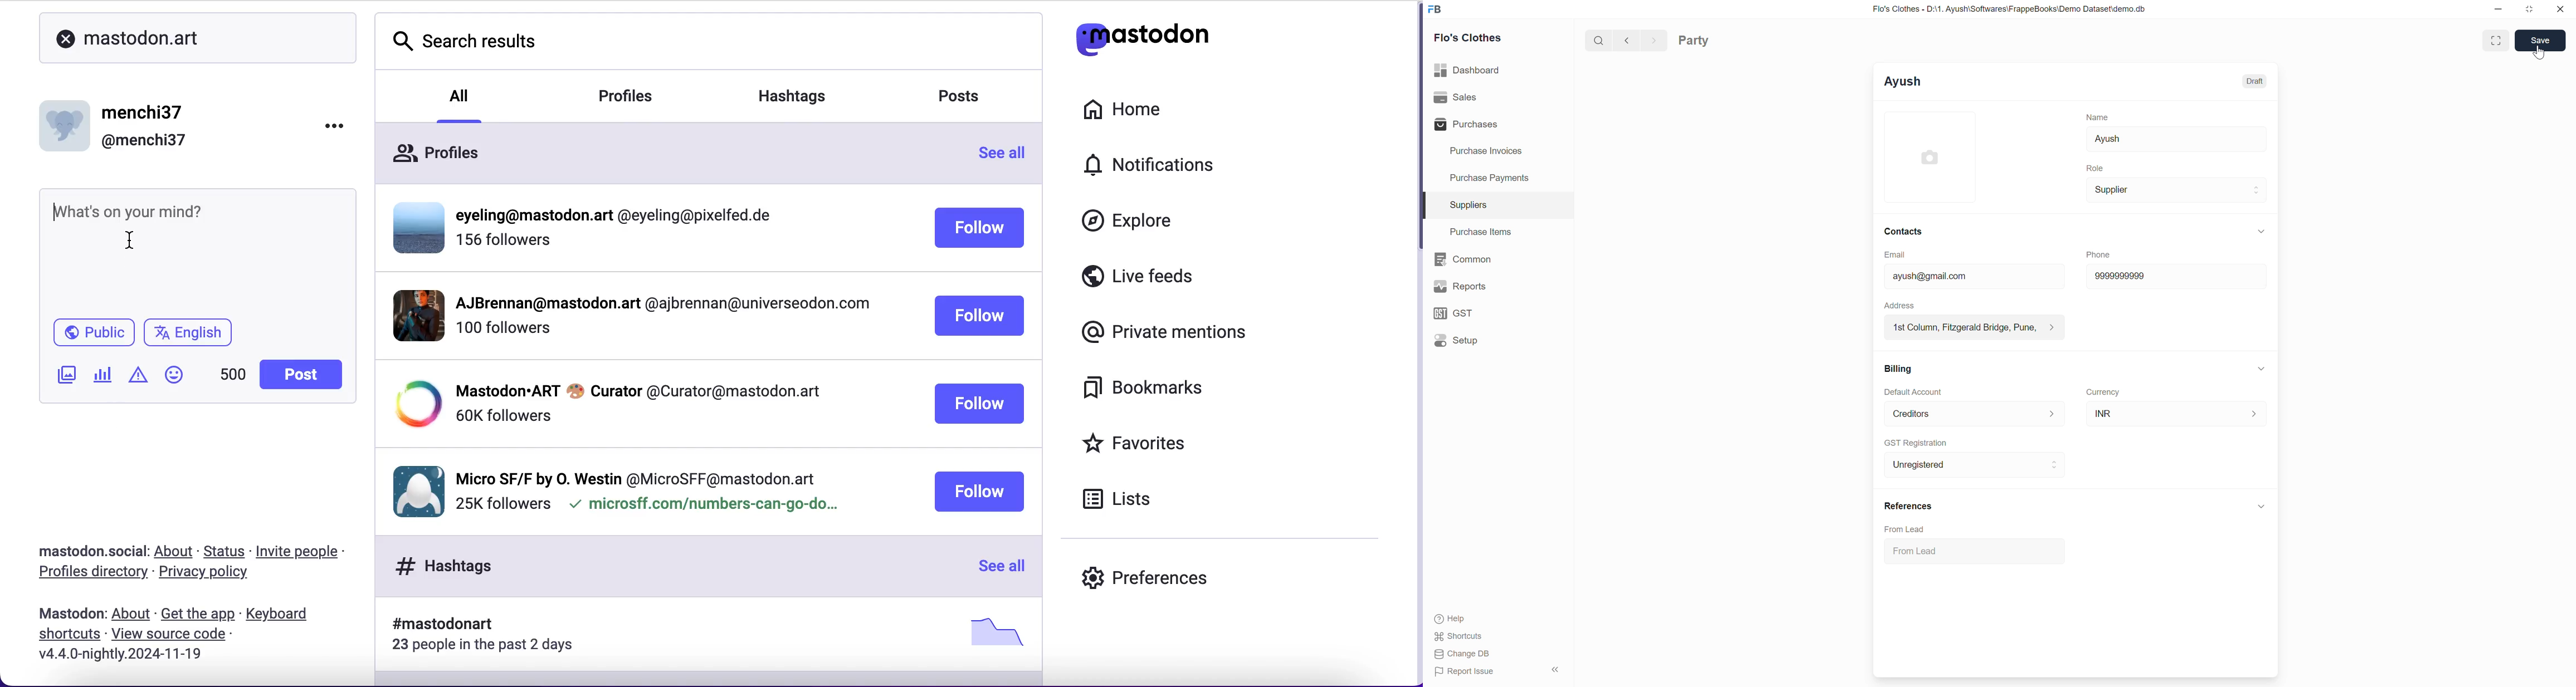  What do you see at coordinates (66, 636) in the screenshot?
I see `shortcuts` at bounding box center [66, 636].